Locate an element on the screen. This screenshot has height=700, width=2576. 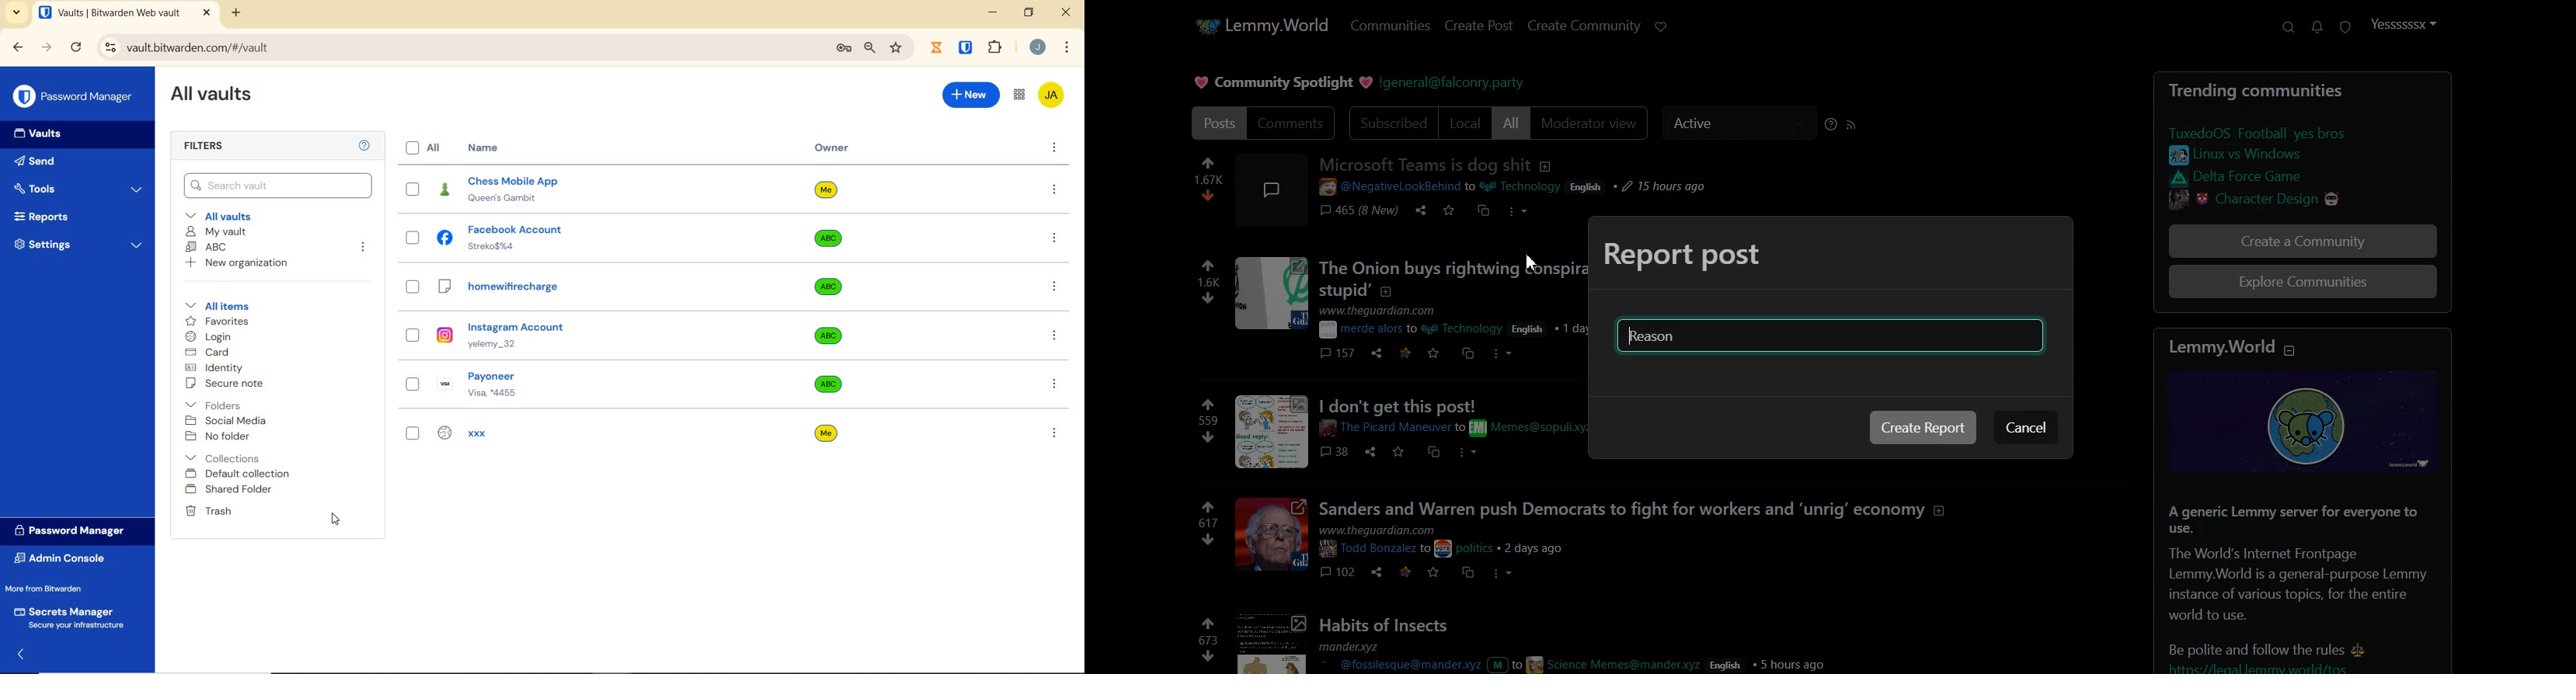
zoom is located at coordinates (871, 48).